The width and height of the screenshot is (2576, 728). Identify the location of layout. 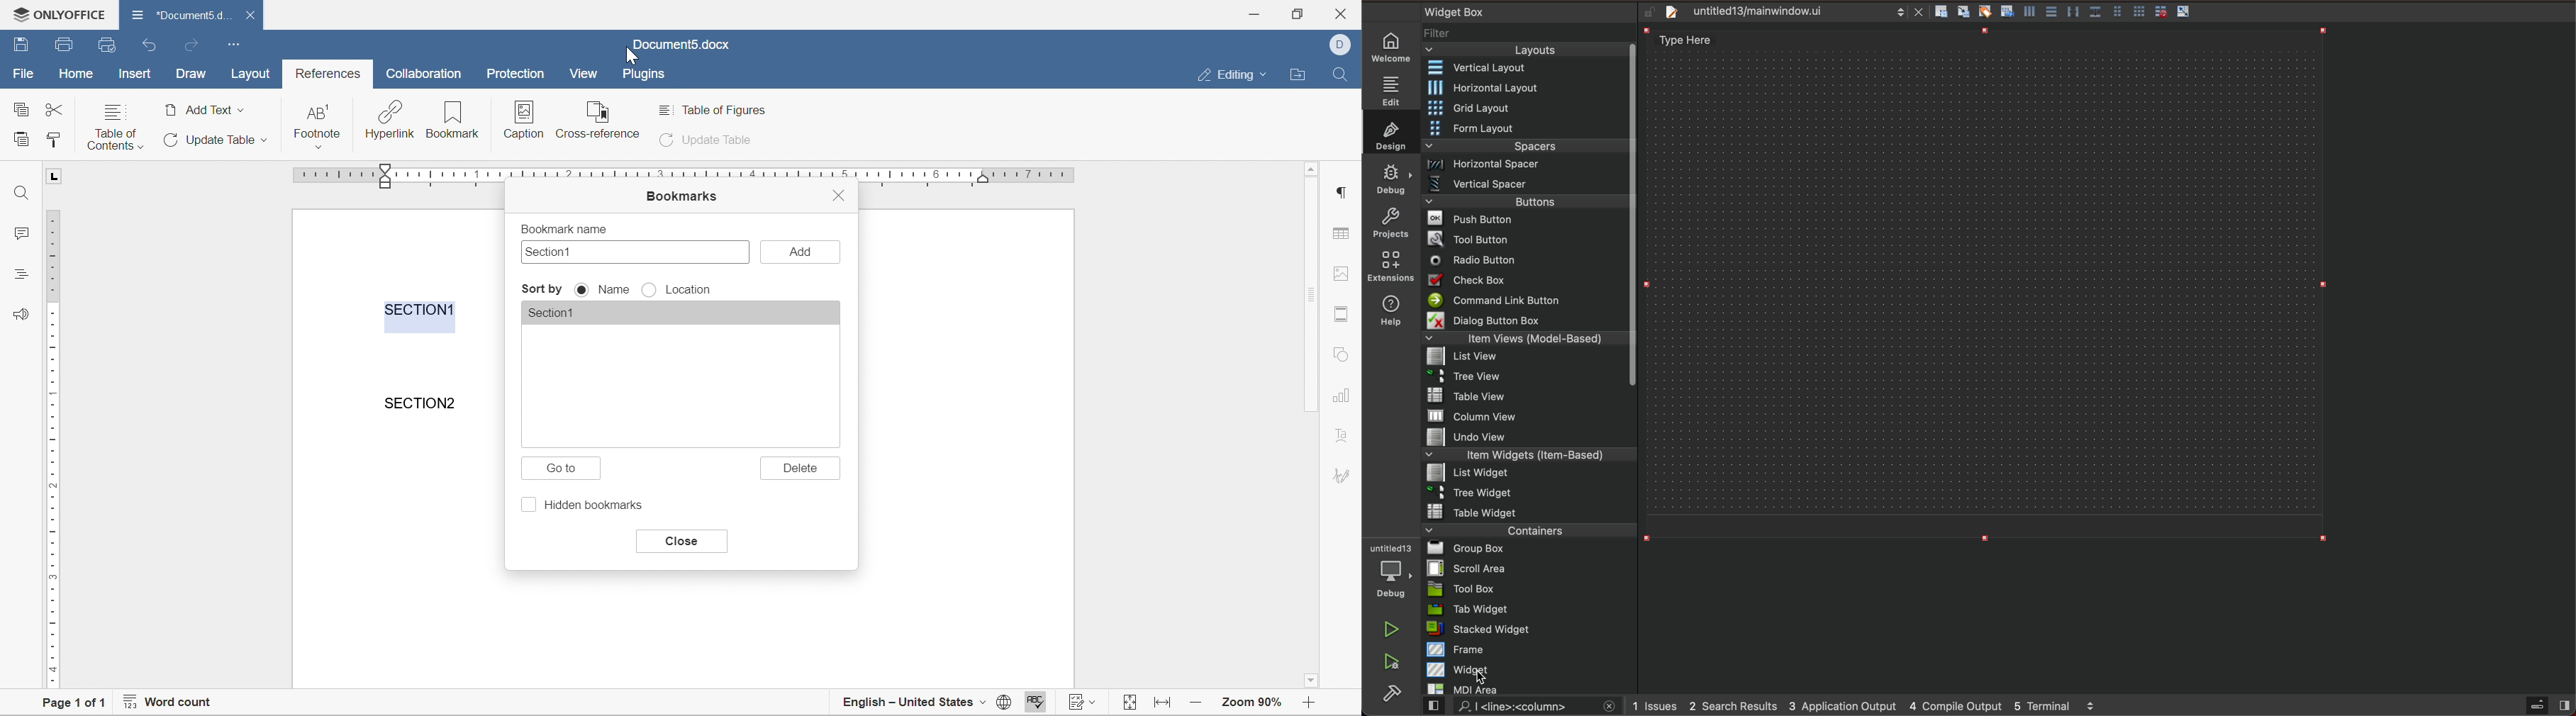
(255, 74).